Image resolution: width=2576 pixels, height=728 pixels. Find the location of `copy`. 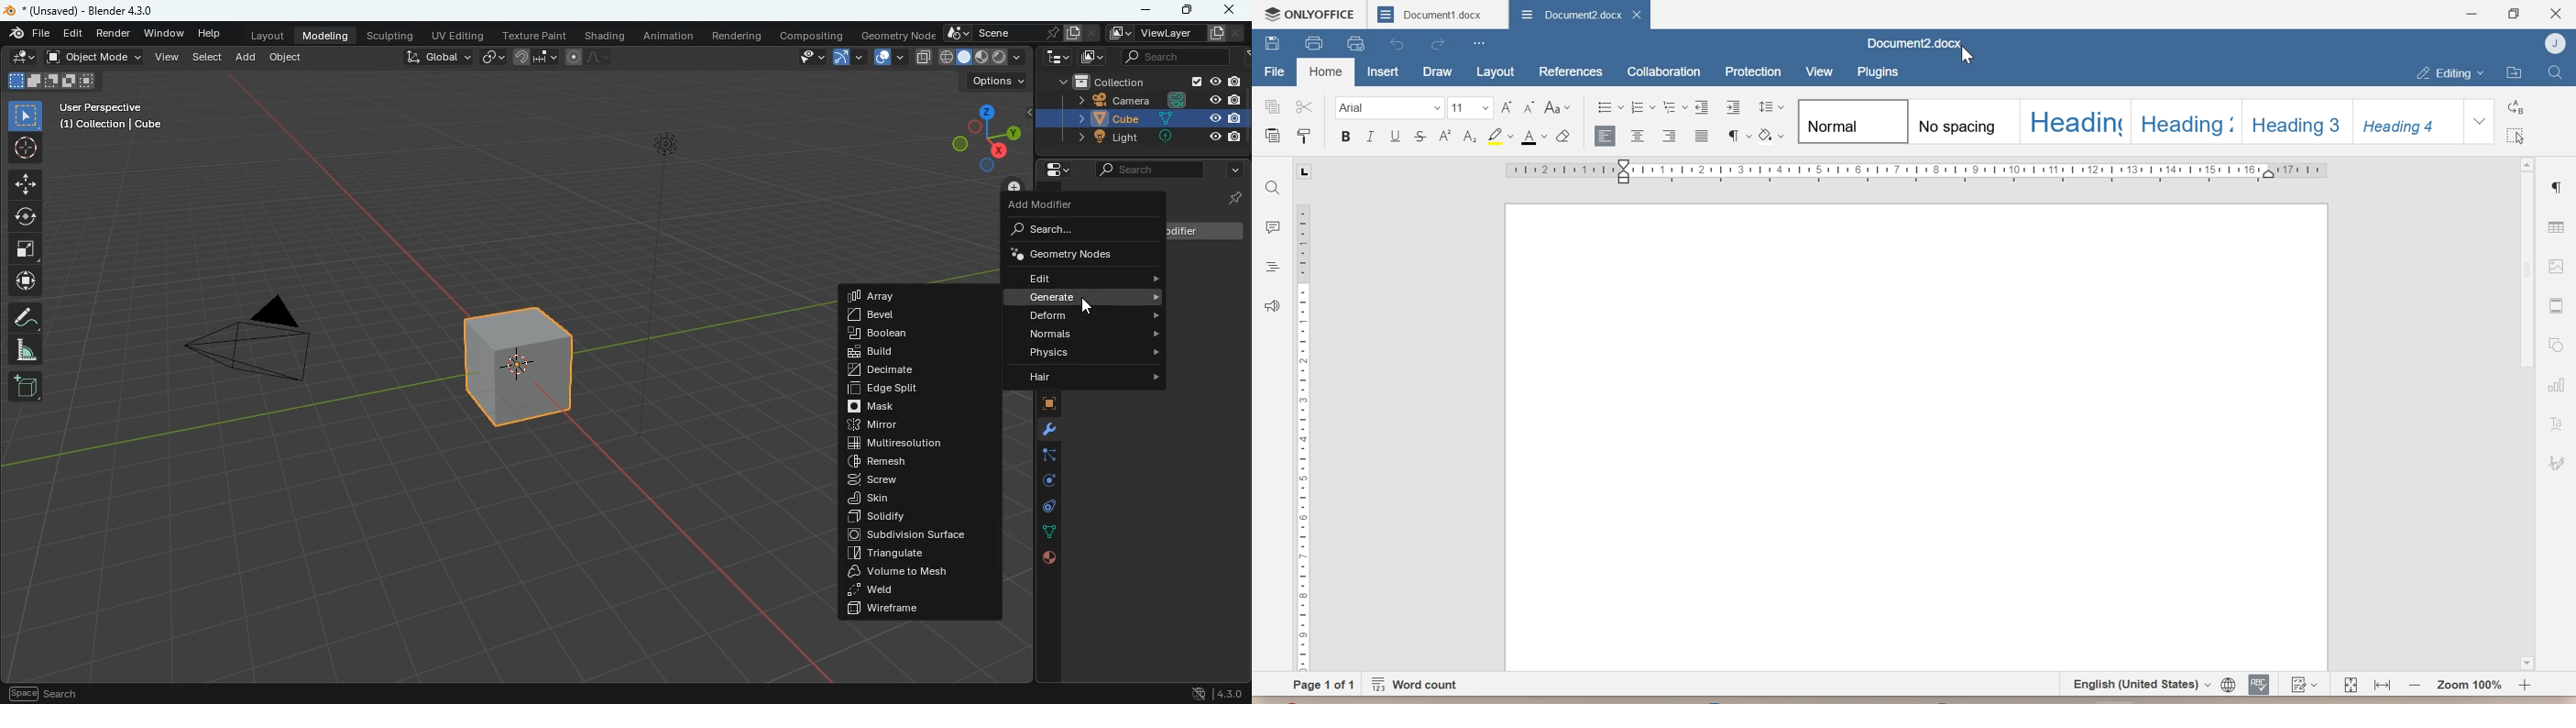

copy is located at coordinates (922, 56).